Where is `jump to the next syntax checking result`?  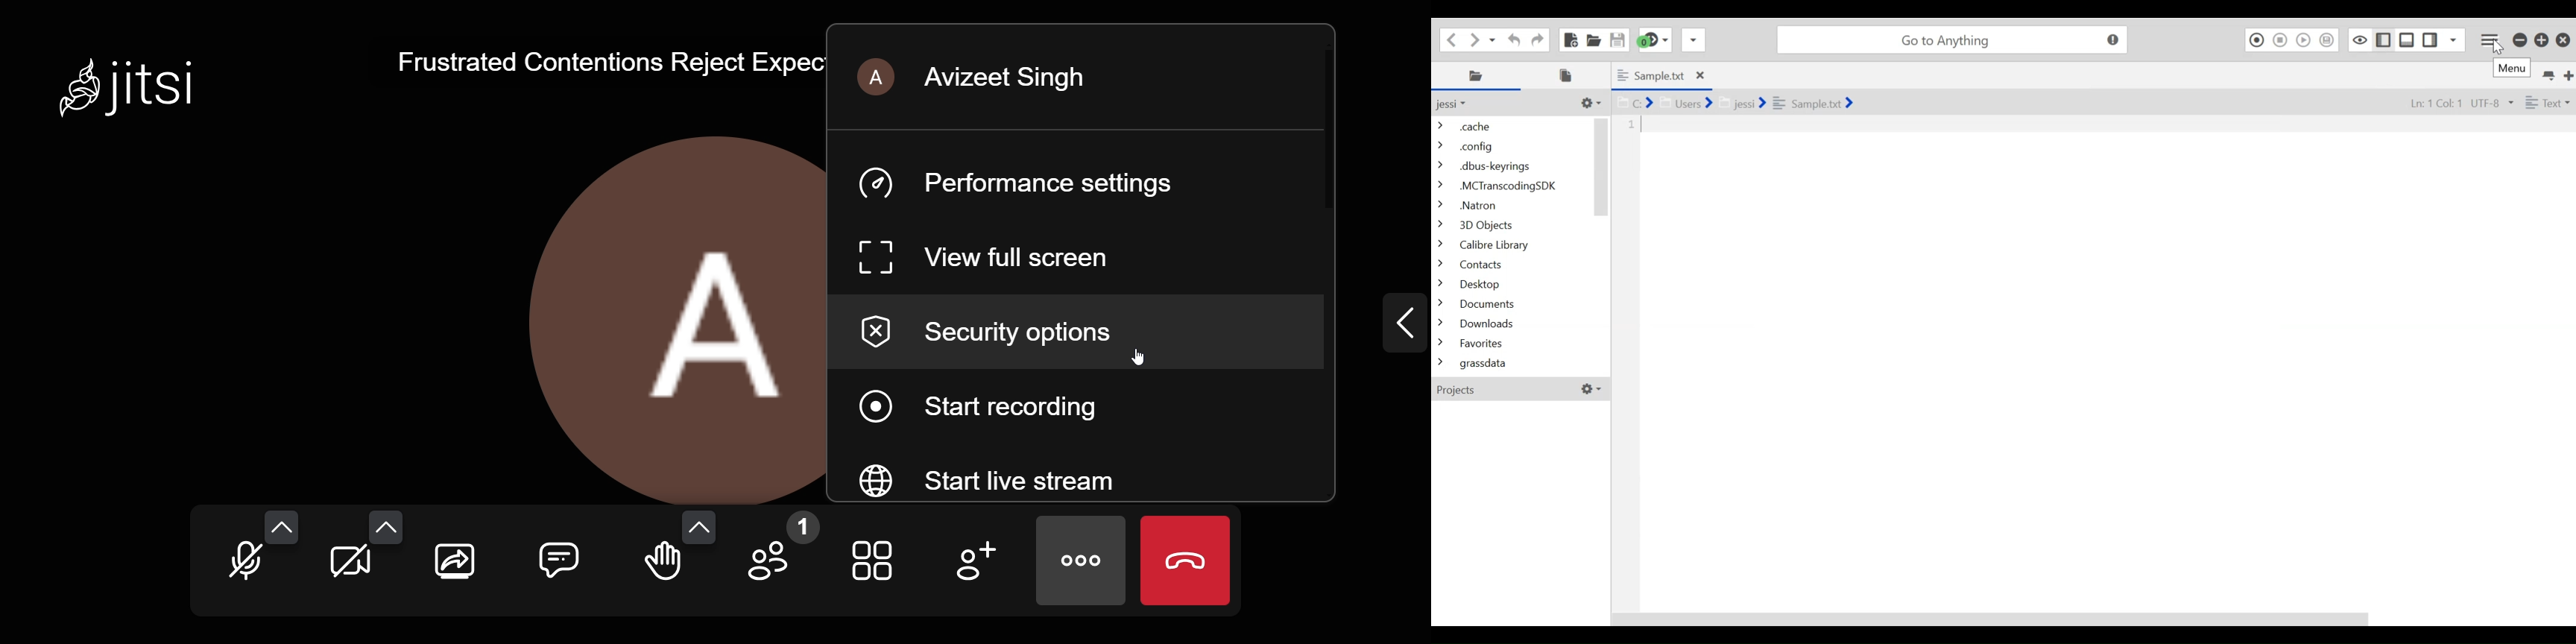 jump to the next syntax checking result is located at coordinates (1654, 40).